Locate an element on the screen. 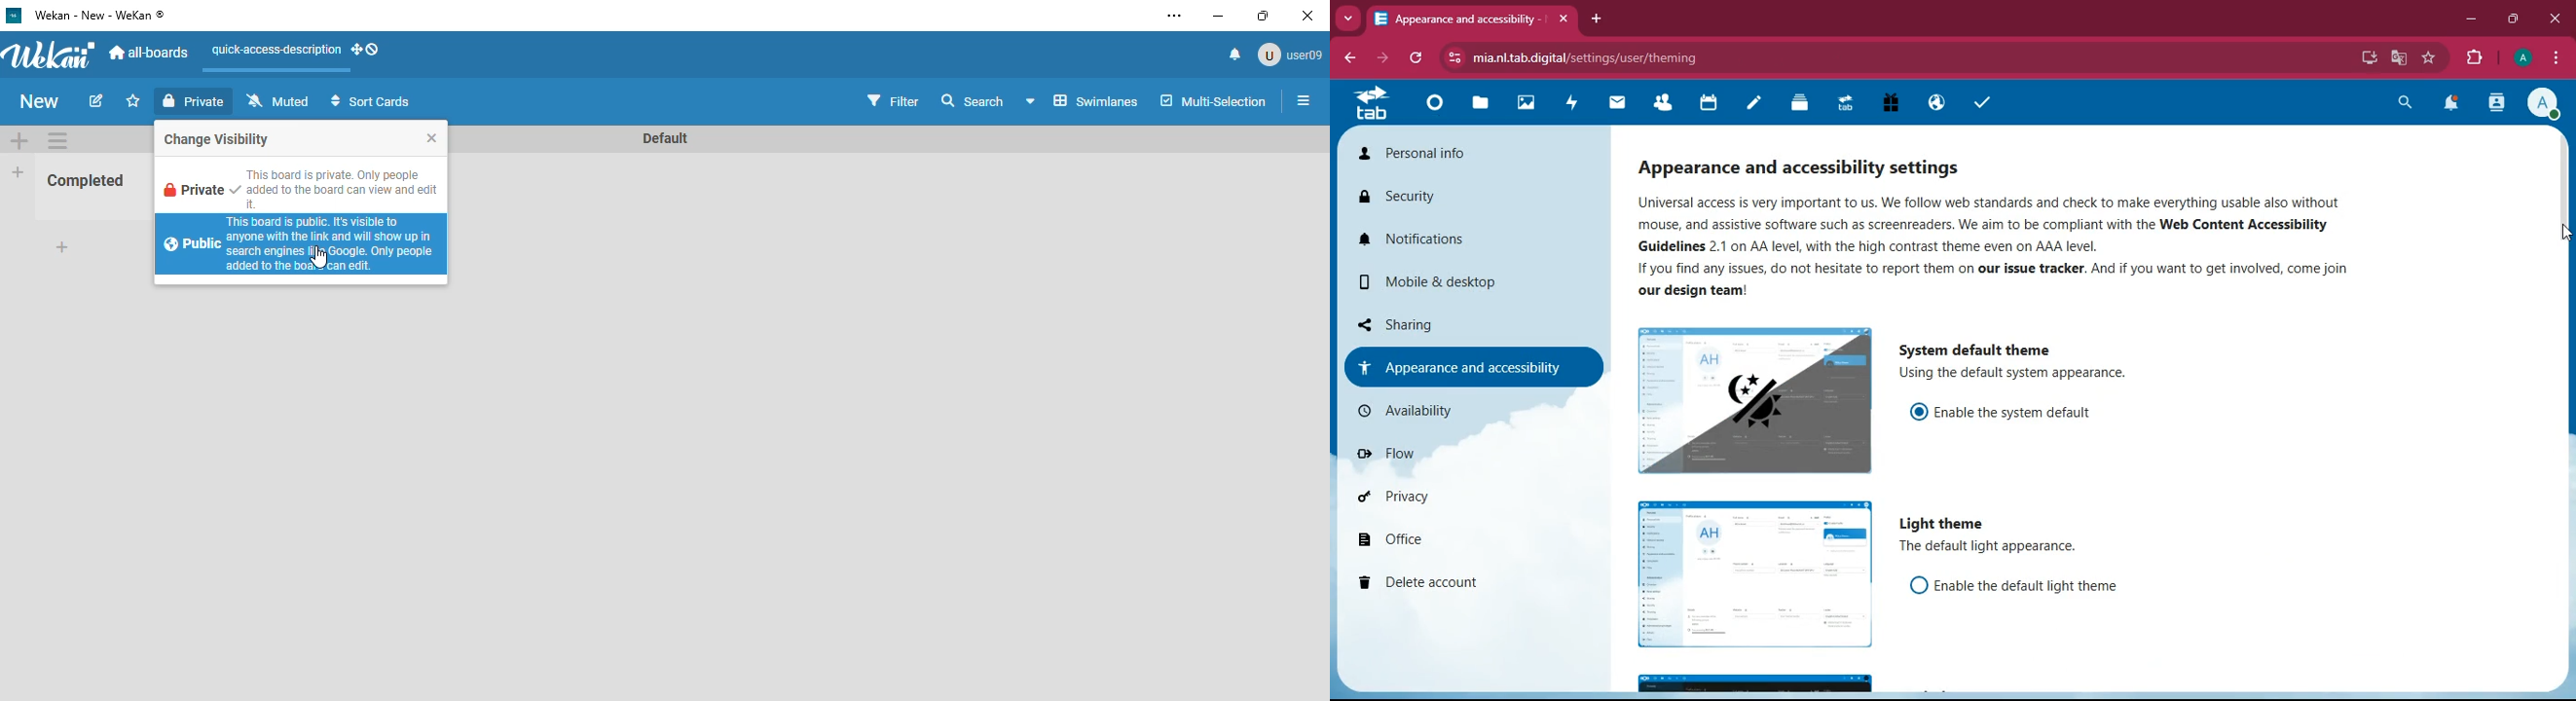 This screenshot has height=728, width=2576. muted is located at coordinates (276, 100).